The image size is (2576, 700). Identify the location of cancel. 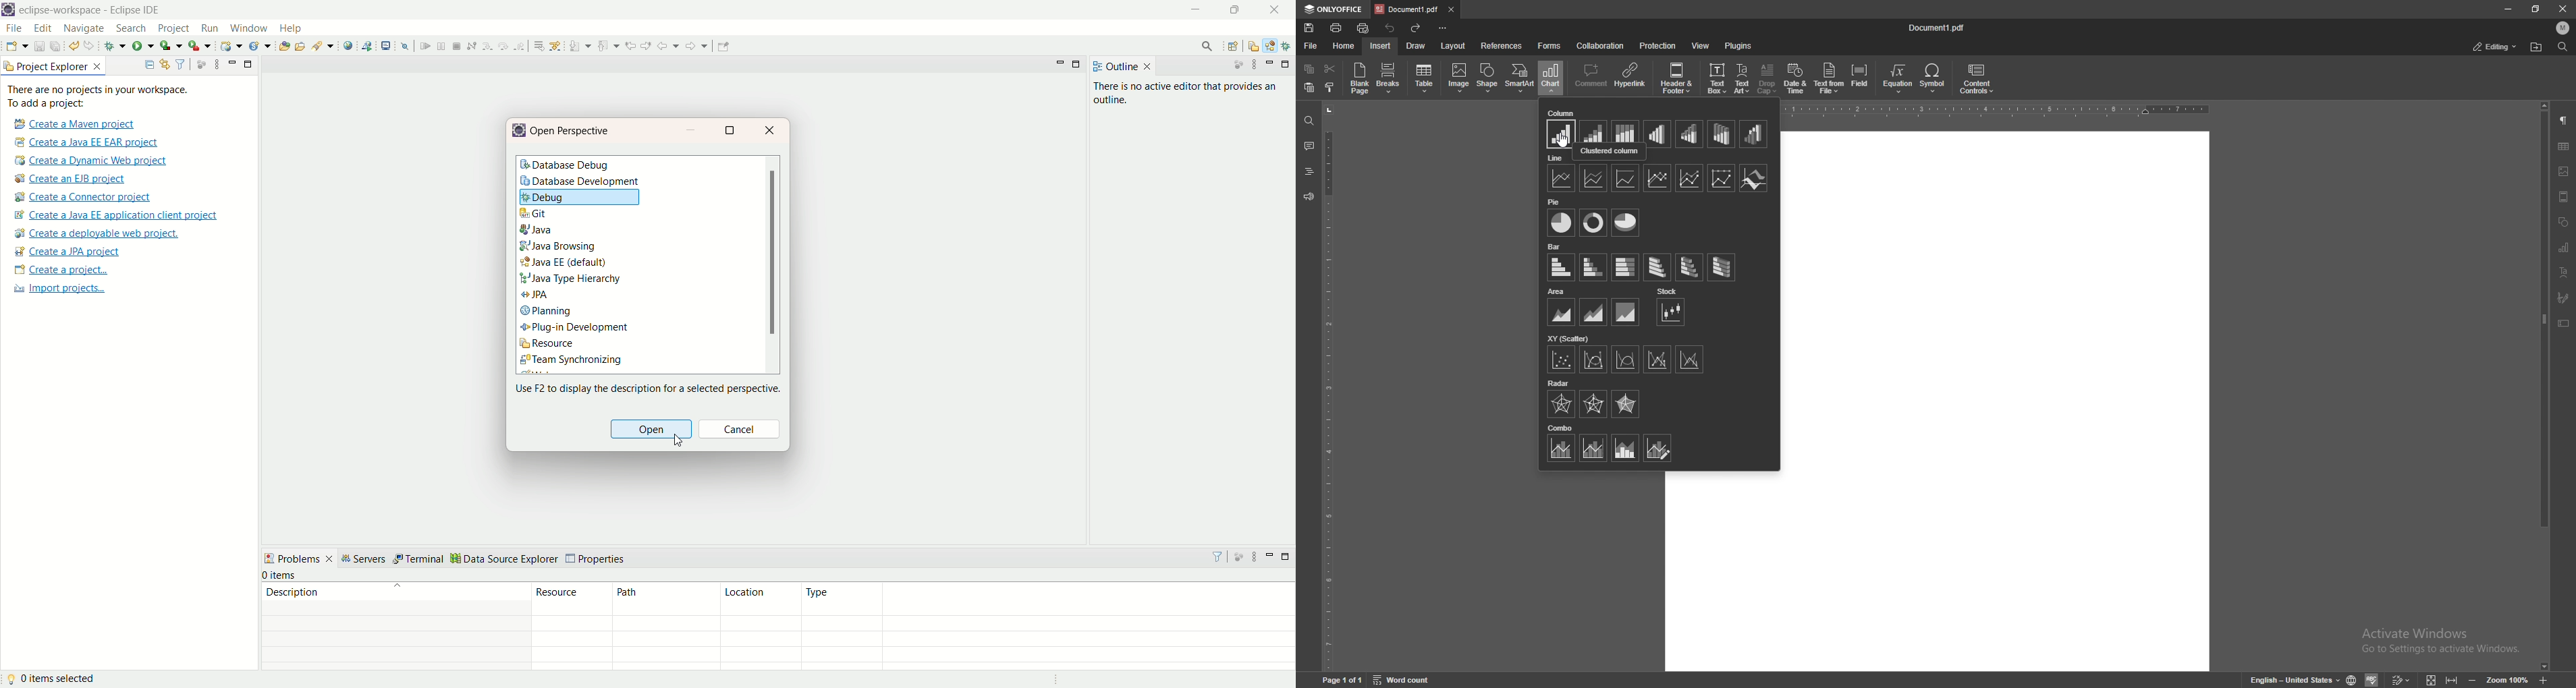
(742, 430).